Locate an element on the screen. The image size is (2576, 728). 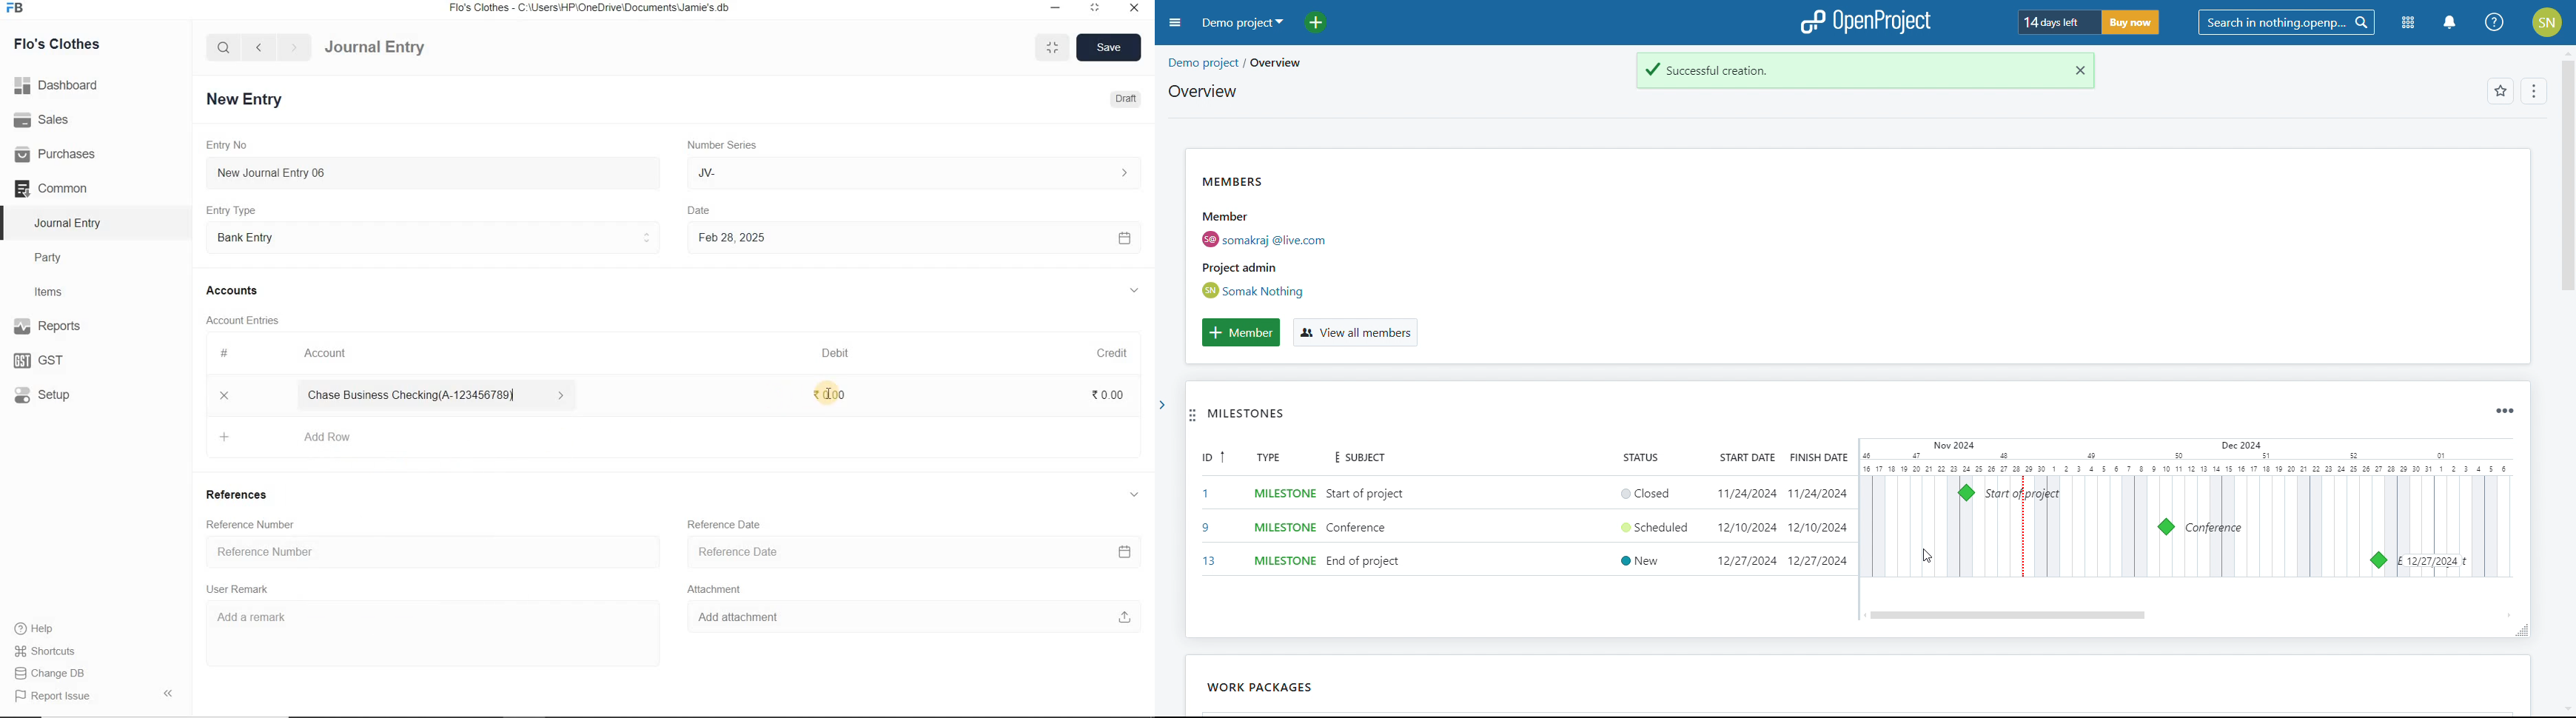
delete is located at coordinates (225, 397).